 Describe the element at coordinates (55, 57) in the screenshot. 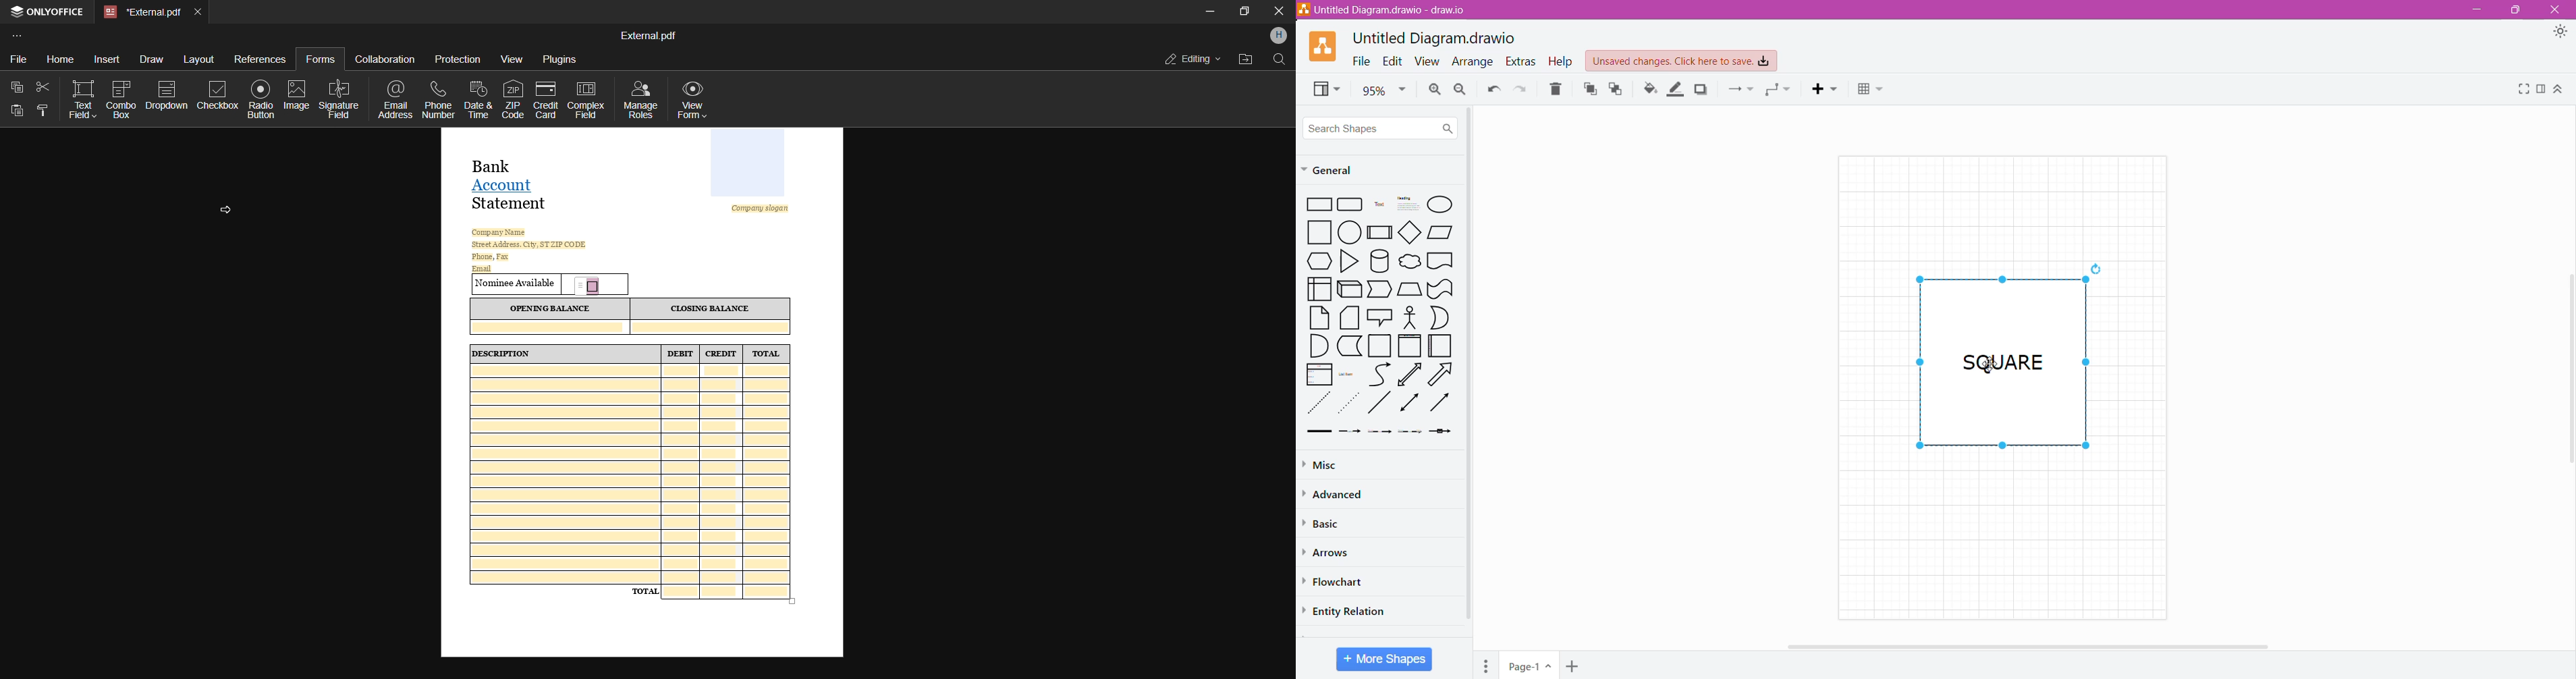

I see `home` at that location.